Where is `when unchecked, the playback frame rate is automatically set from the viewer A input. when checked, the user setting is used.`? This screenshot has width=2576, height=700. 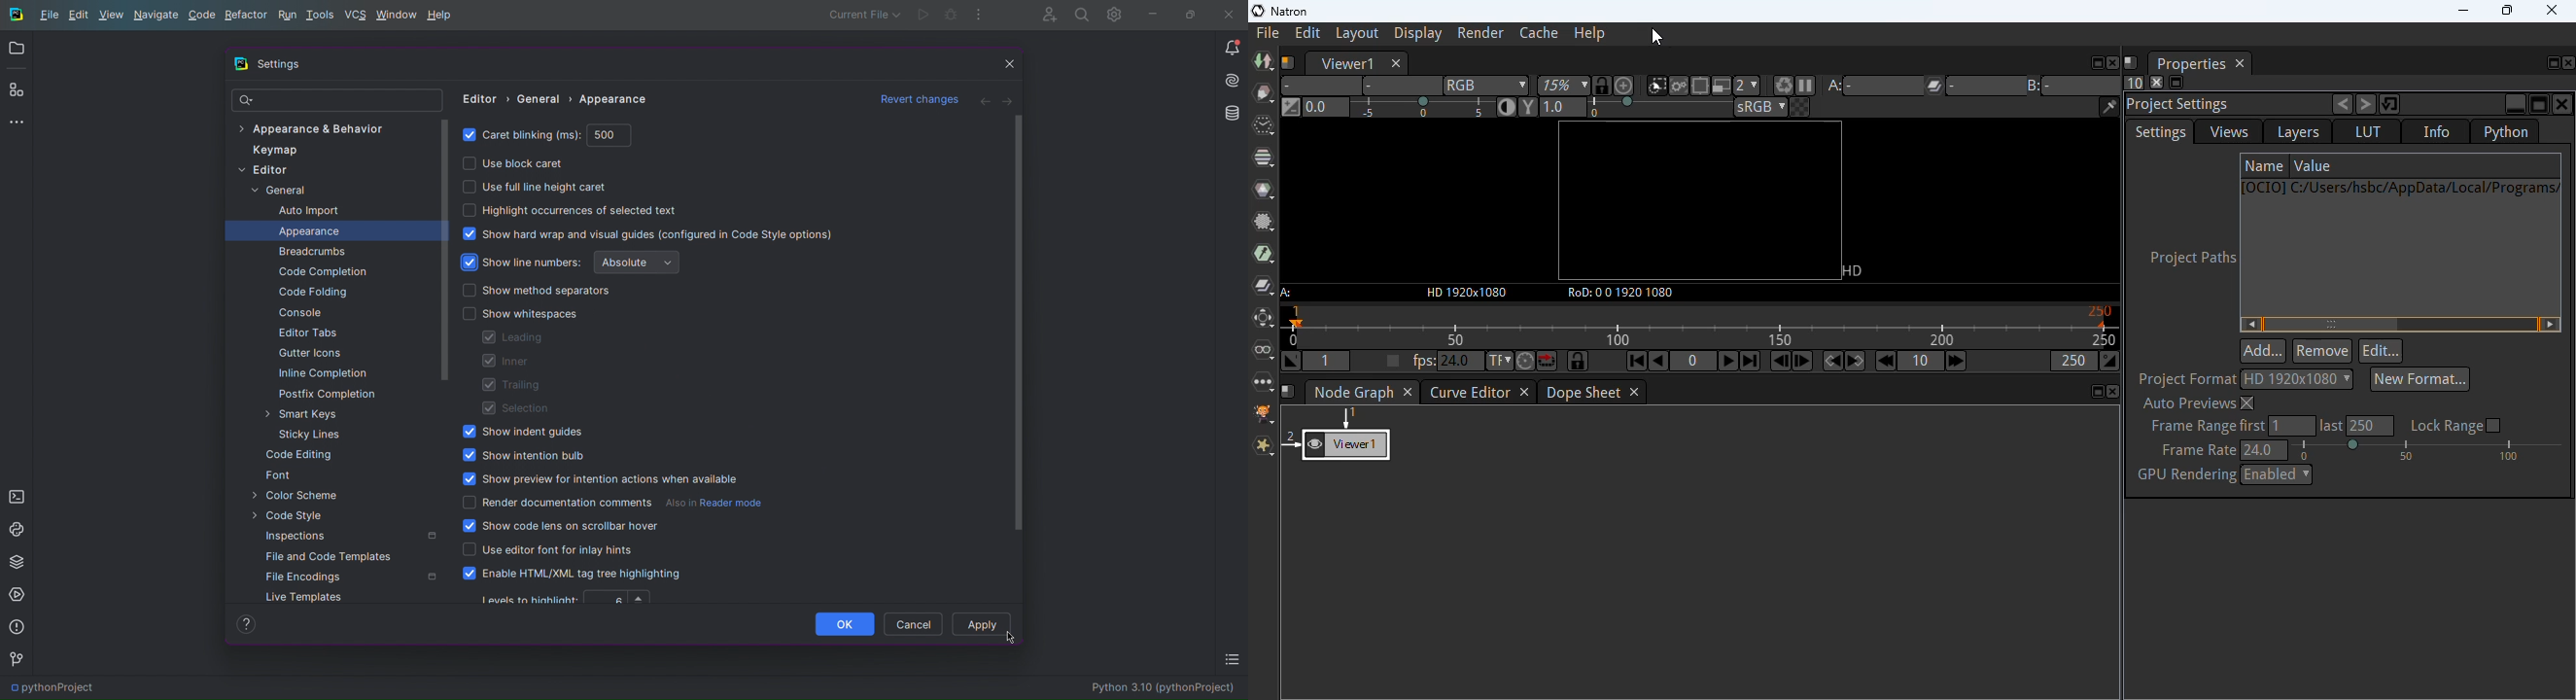 when unchecked, the playback frame rate is automatically set from the viewer A input. when checked, the user setting is used. is located at coordinates (1393, 361).